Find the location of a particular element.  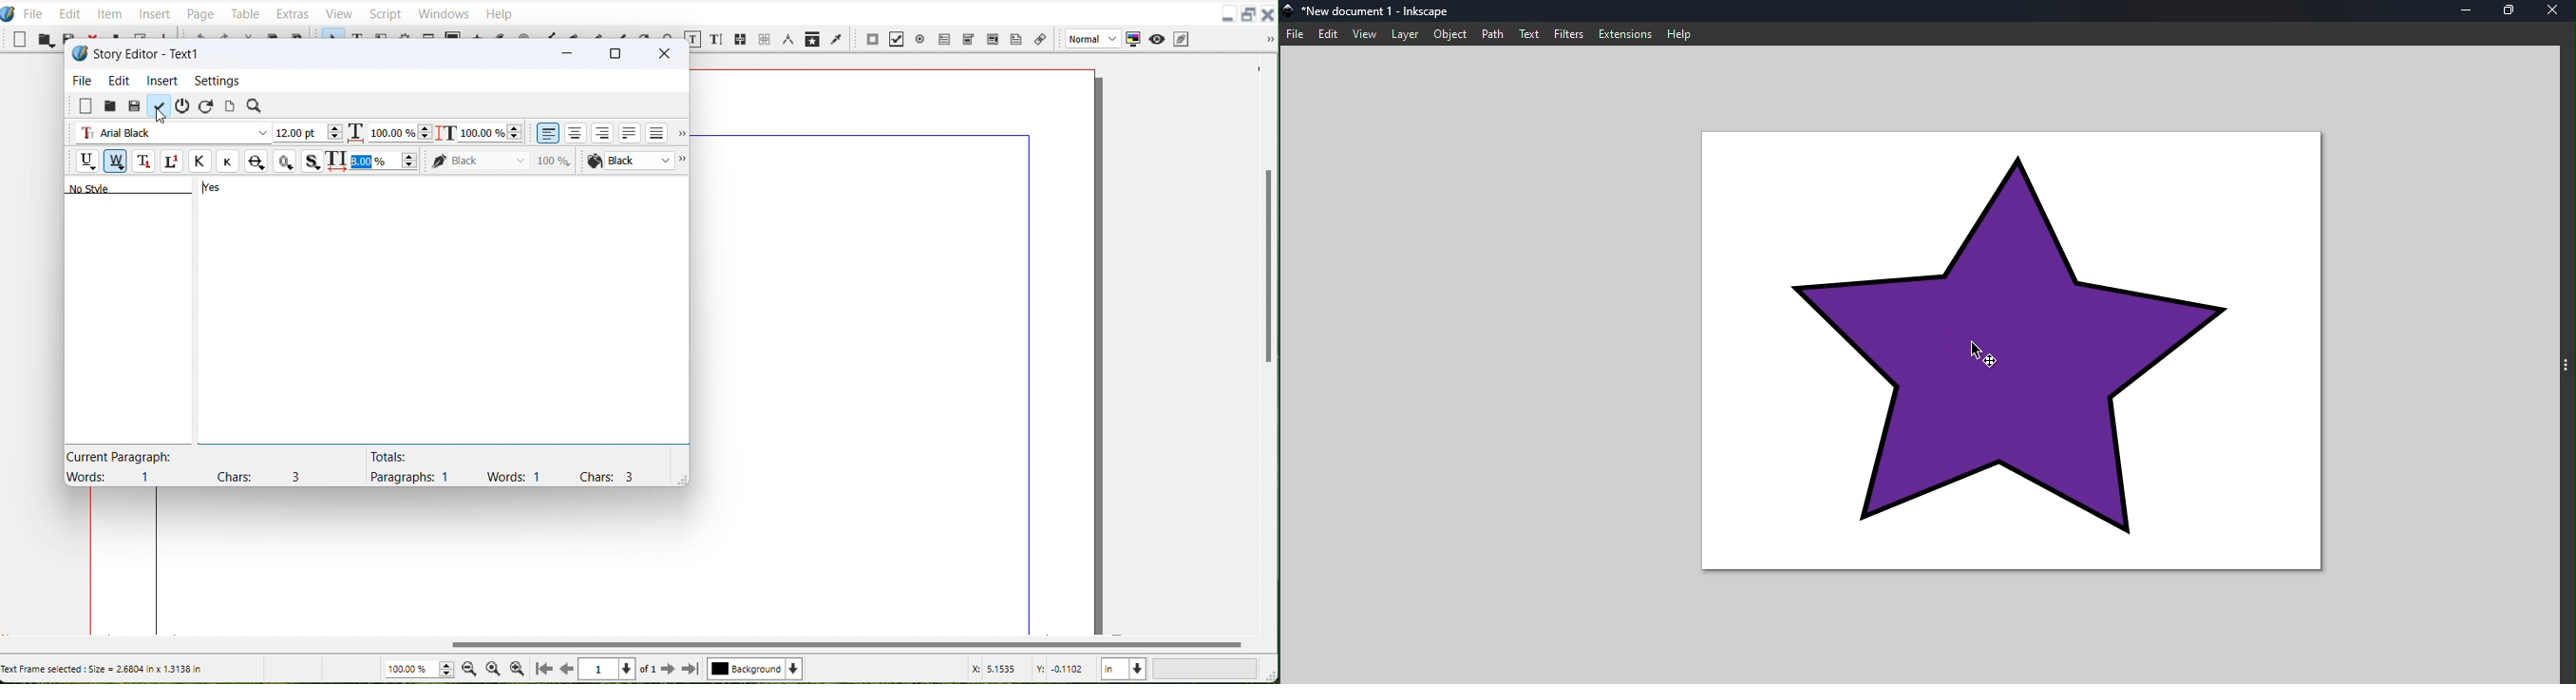

More is located at coordinates (682, 132).